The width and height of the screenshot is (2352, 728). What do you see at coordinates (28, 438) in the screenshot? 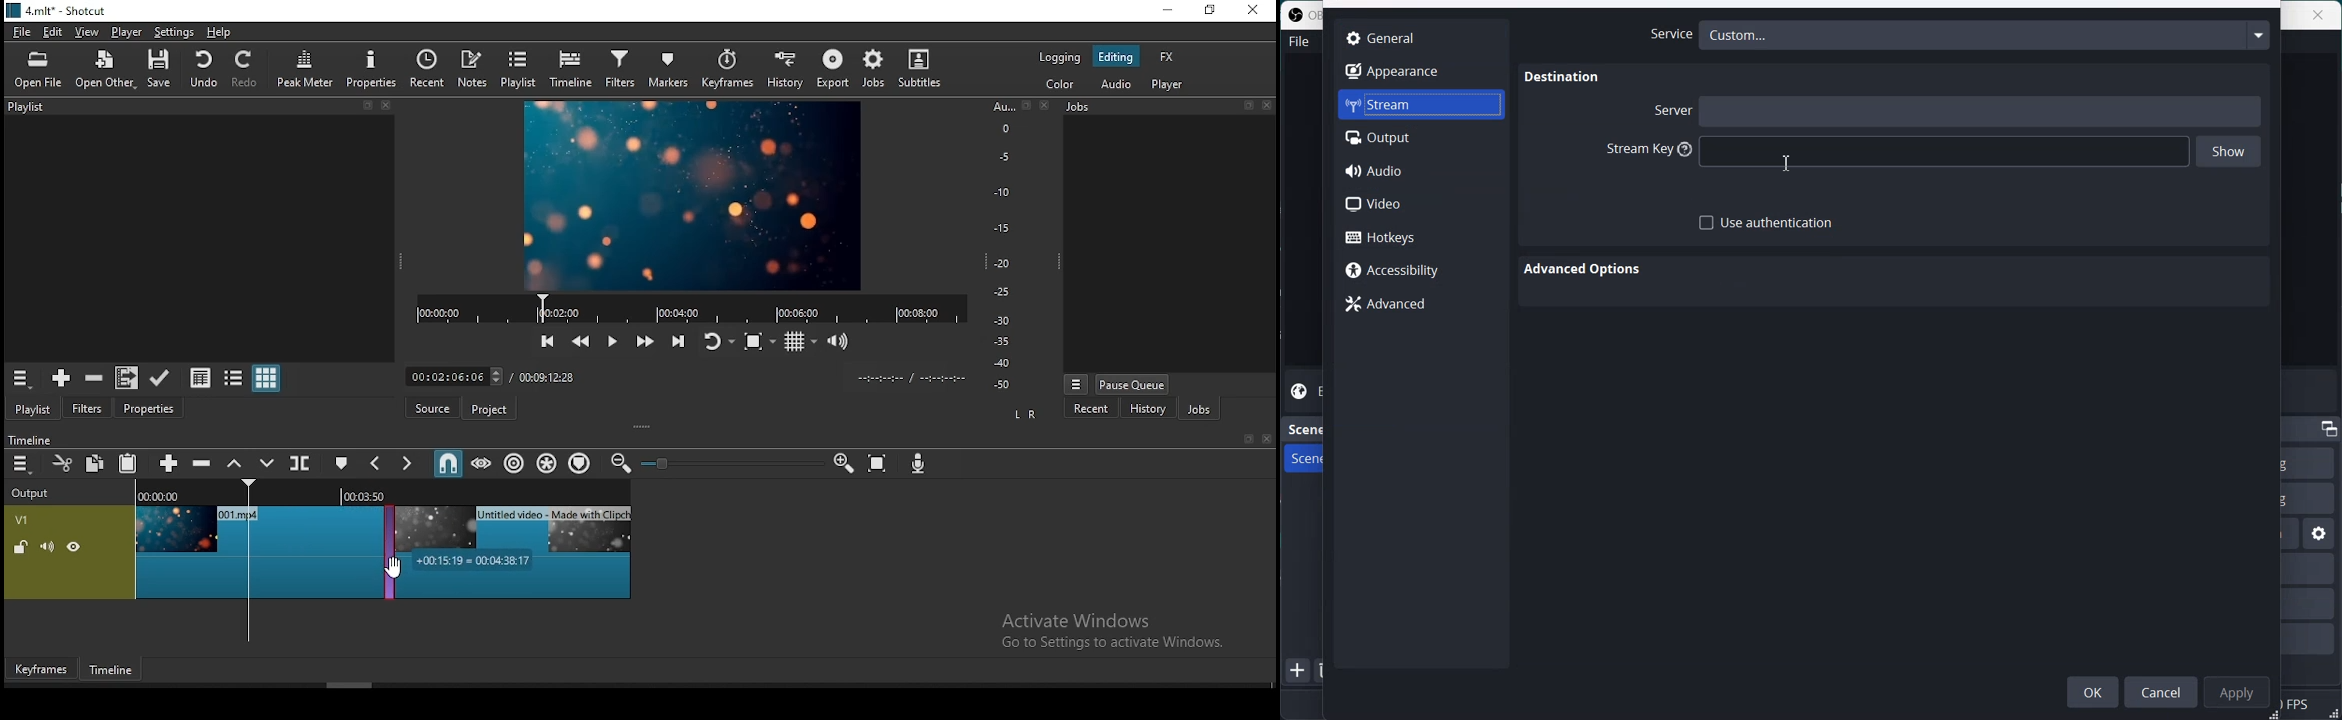
I see `timeline` at bounding box center [28, 438].